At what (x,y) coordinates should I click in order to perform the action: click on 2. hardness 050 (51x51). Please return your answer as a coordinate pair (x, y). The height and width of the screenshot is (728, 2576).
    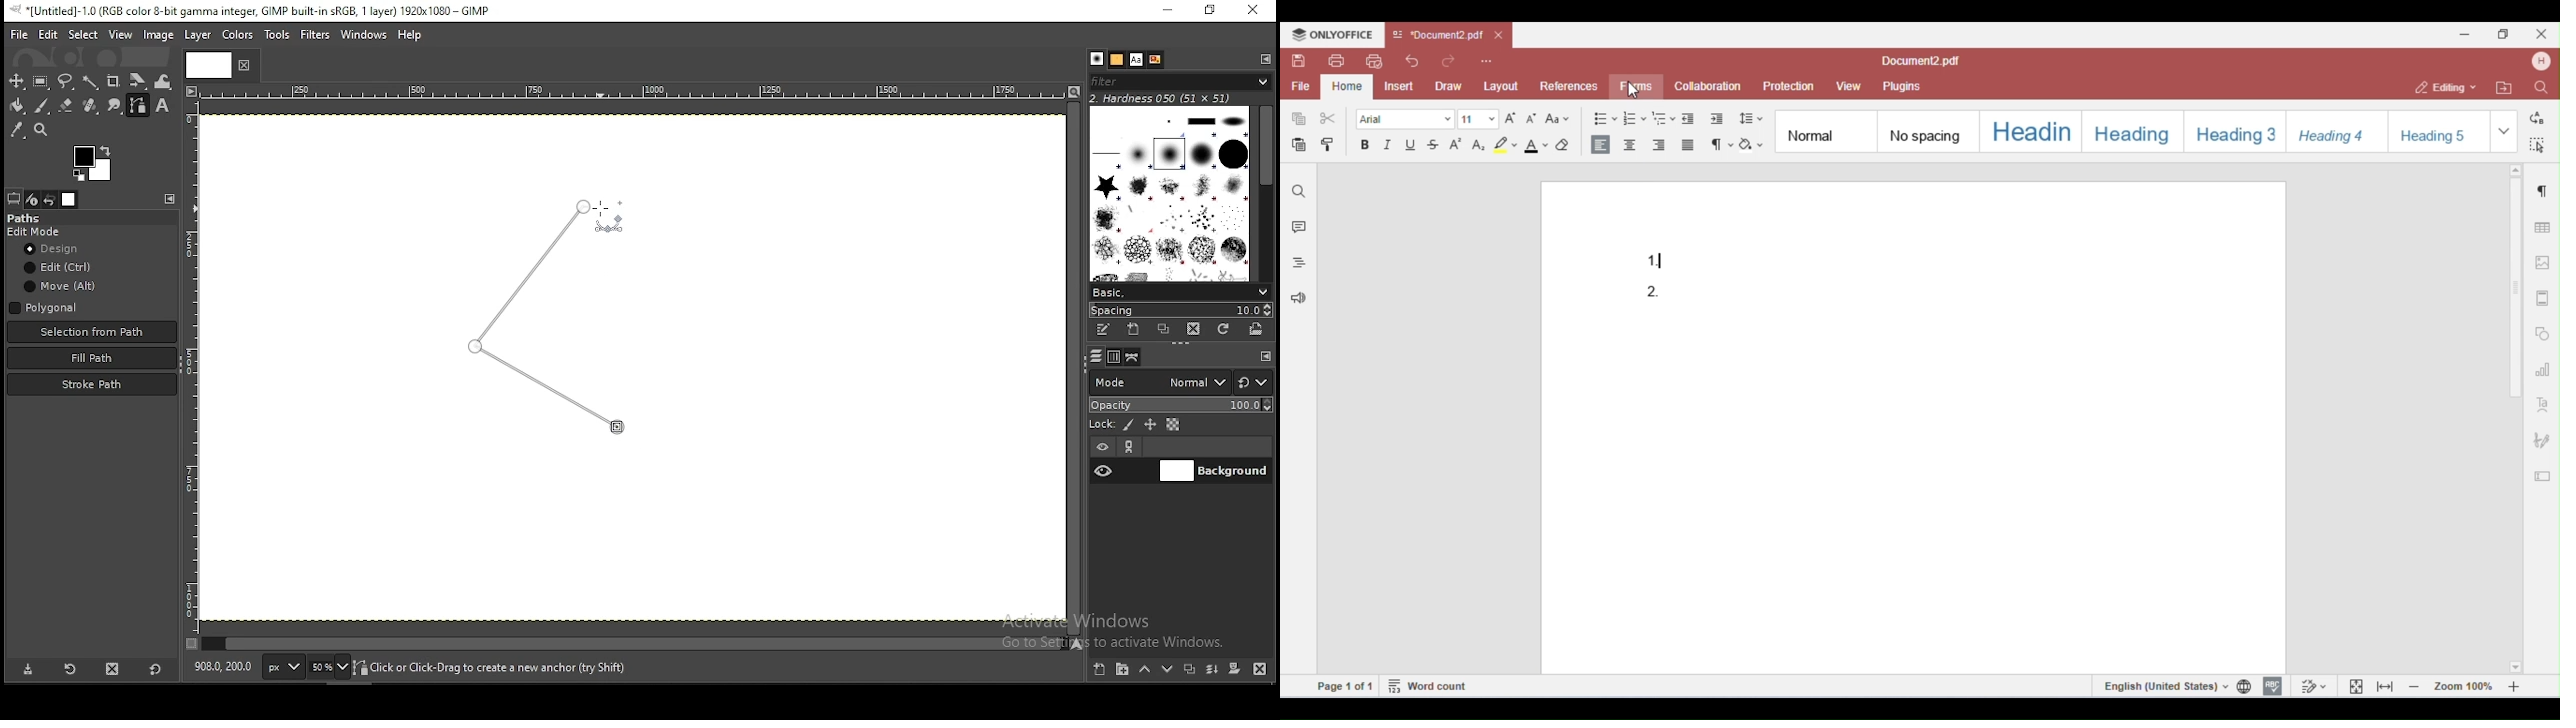
    Looking at the image, I should click on (1170, 99).